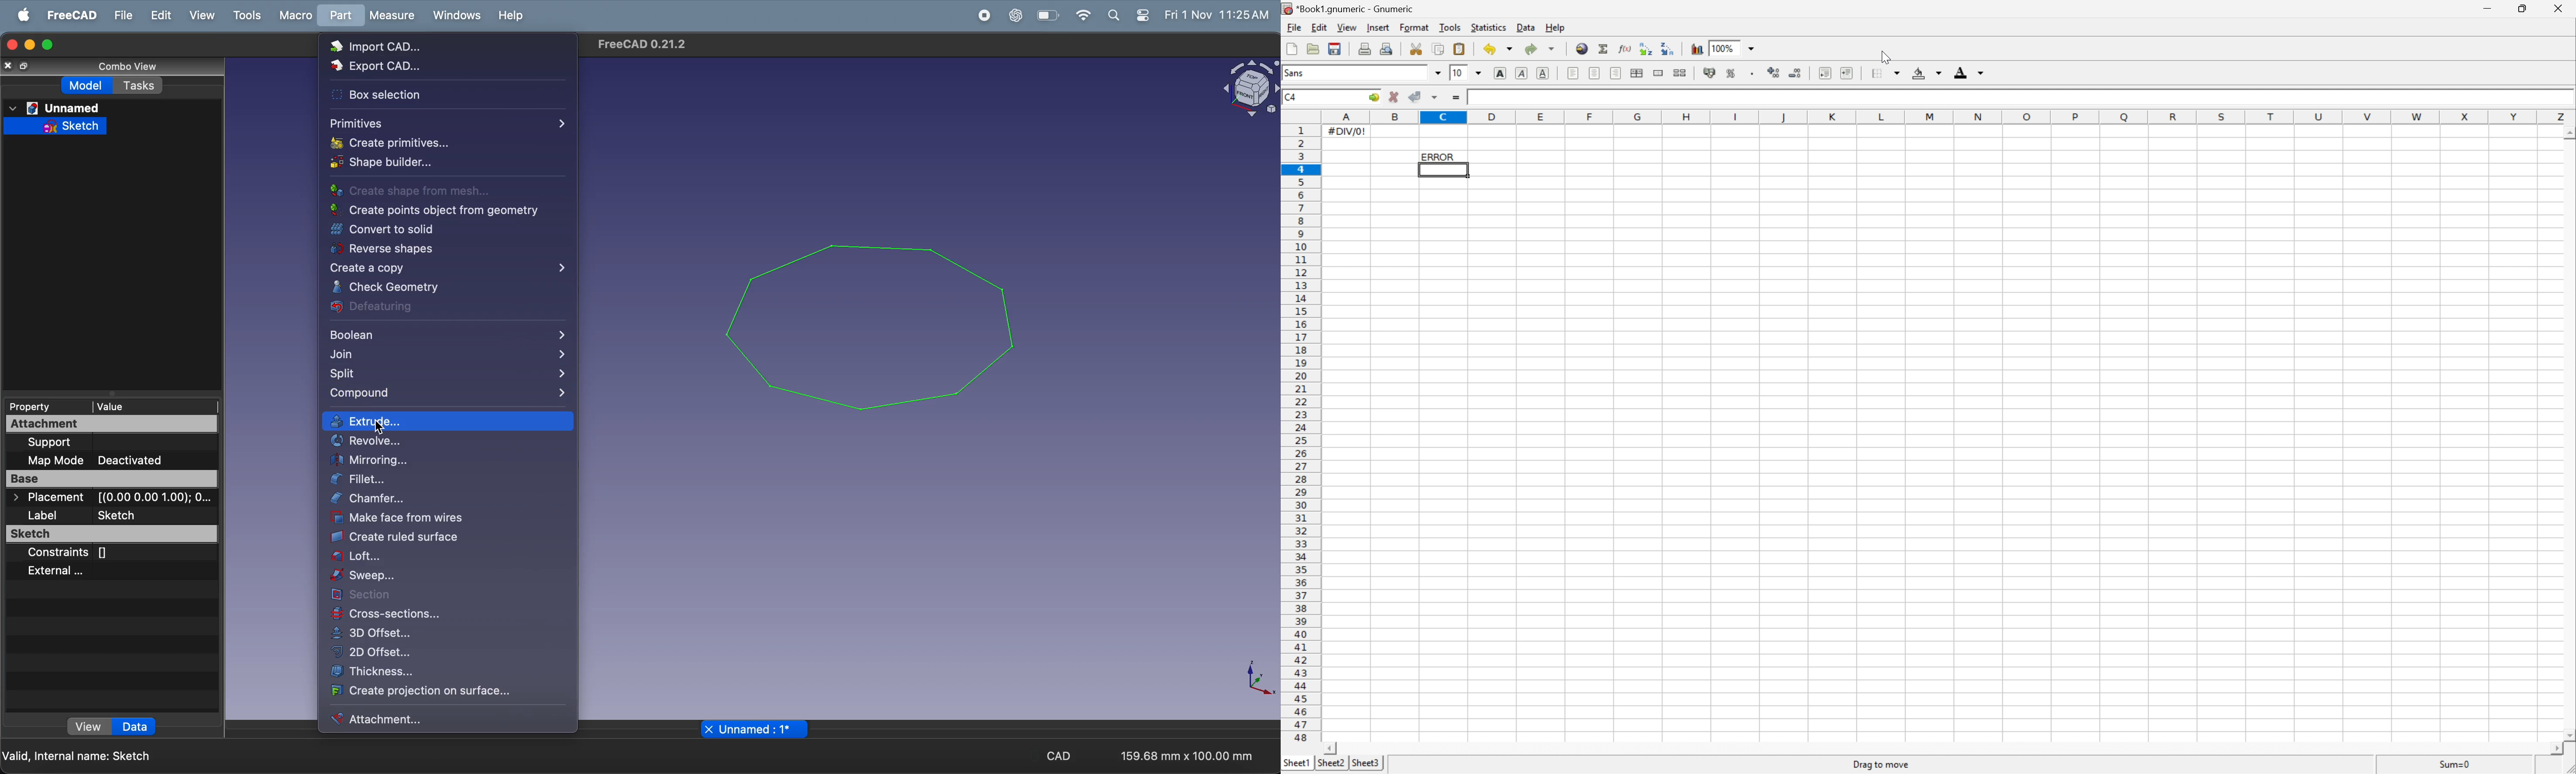 The image size is (2576, 784). Describe the element at coordinates (1436, 97) in the screenshot. I see `Accept change in multiple cells` at that location.